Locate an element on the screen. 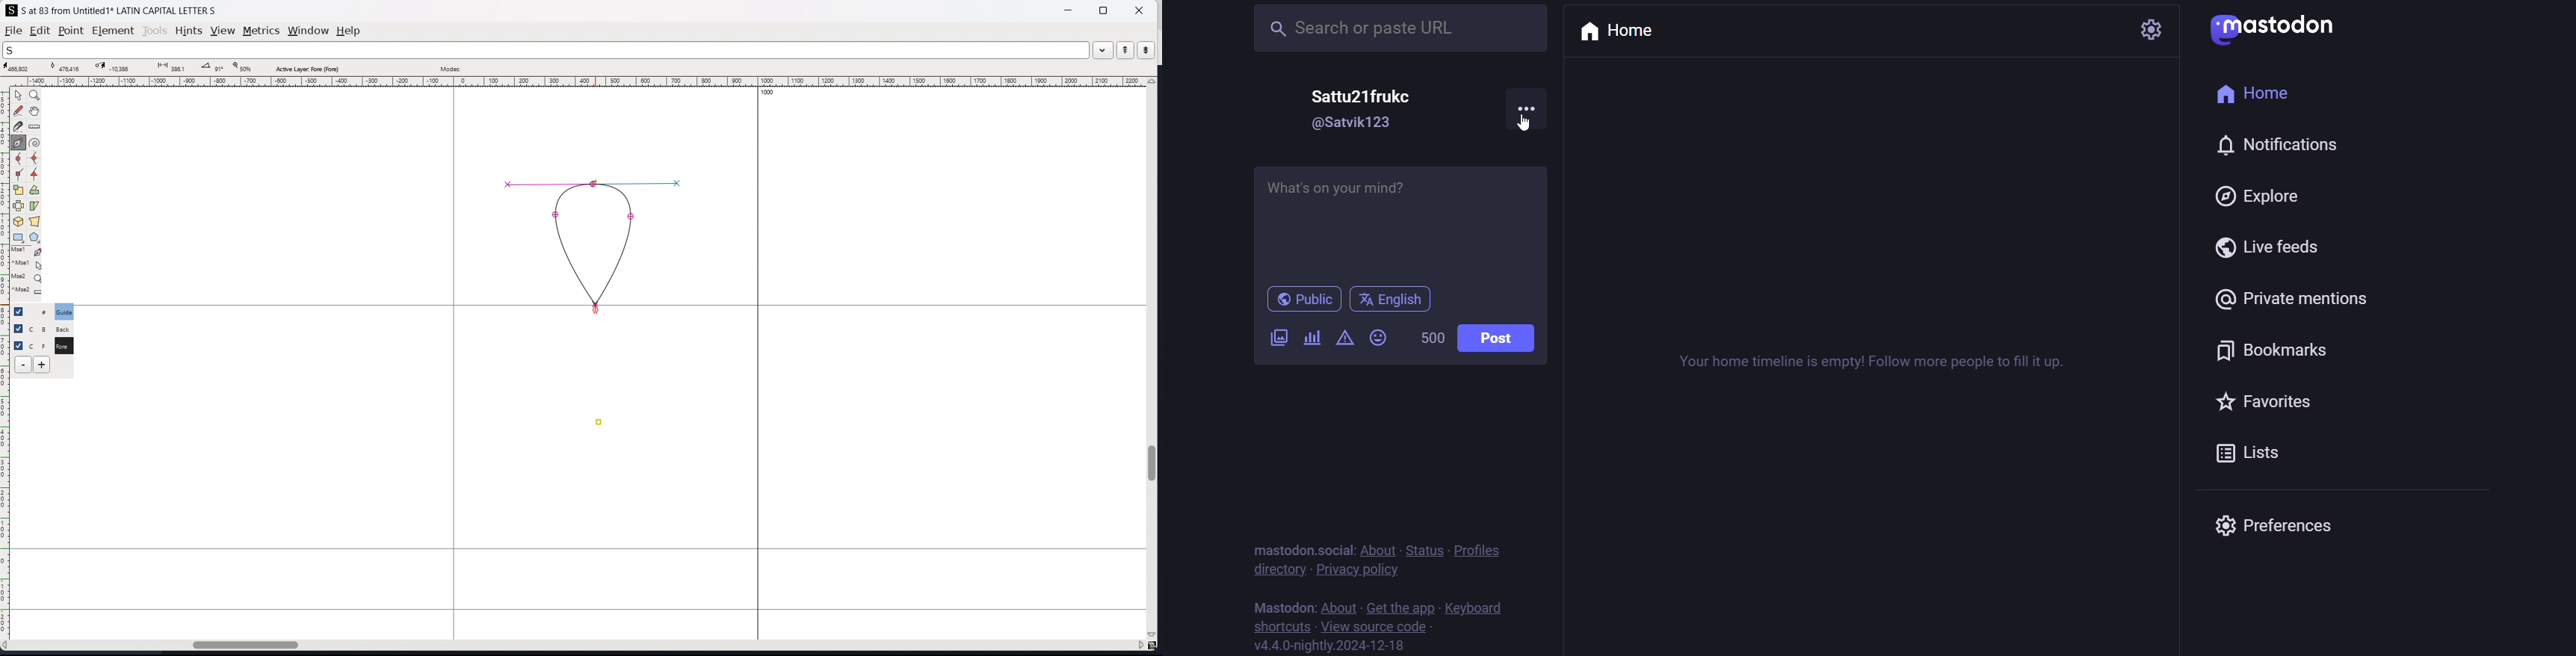 This screenshot has height=672, width=2576. edit is located at coordinates (40, 30).